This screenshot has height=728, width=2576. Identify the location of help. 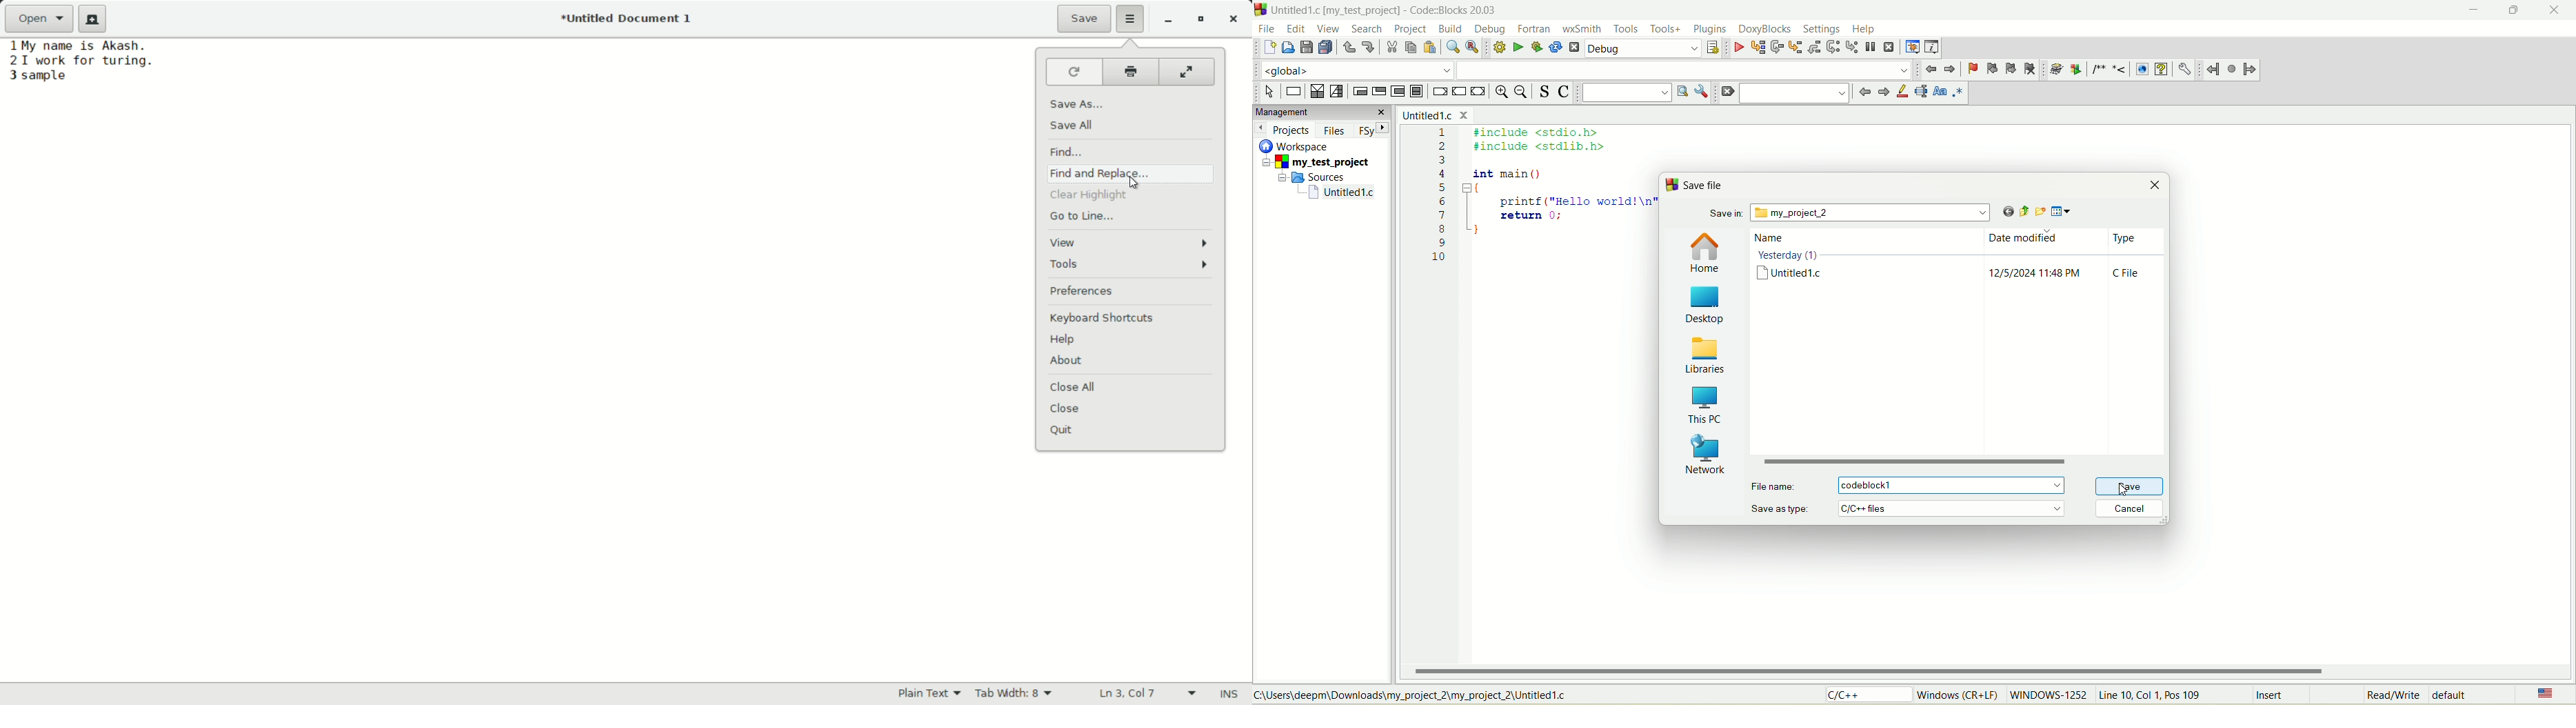
(1864, 30).